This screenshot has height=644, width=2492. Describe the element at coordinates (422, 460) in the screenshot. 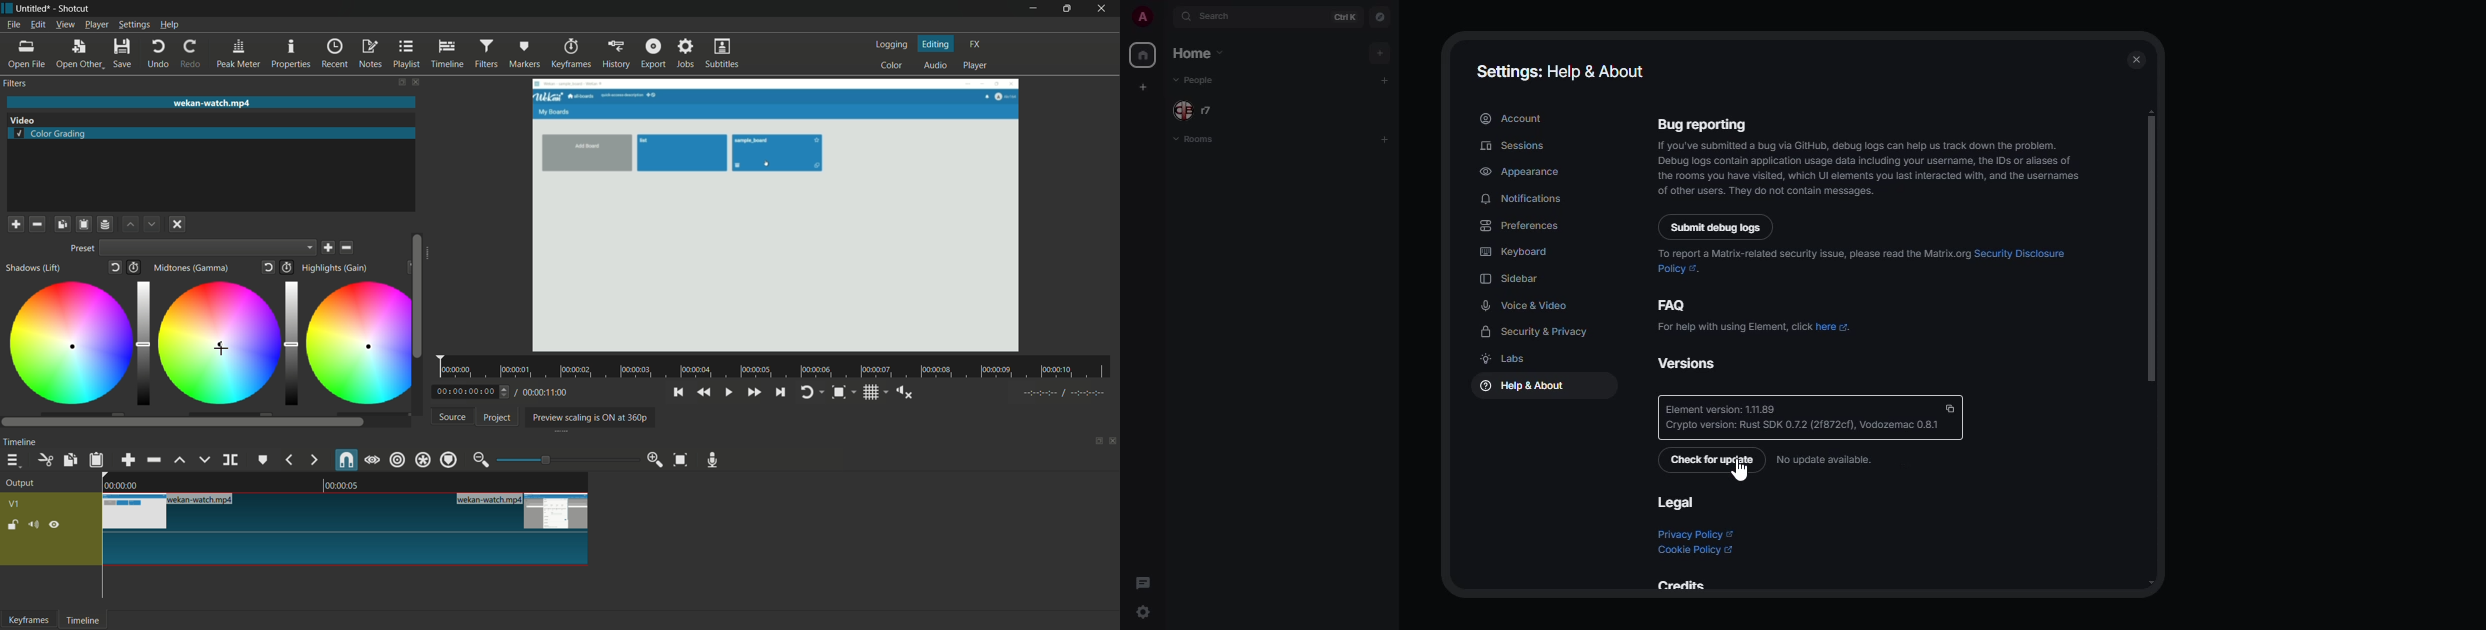

I see `ripple all tracks` at that location.